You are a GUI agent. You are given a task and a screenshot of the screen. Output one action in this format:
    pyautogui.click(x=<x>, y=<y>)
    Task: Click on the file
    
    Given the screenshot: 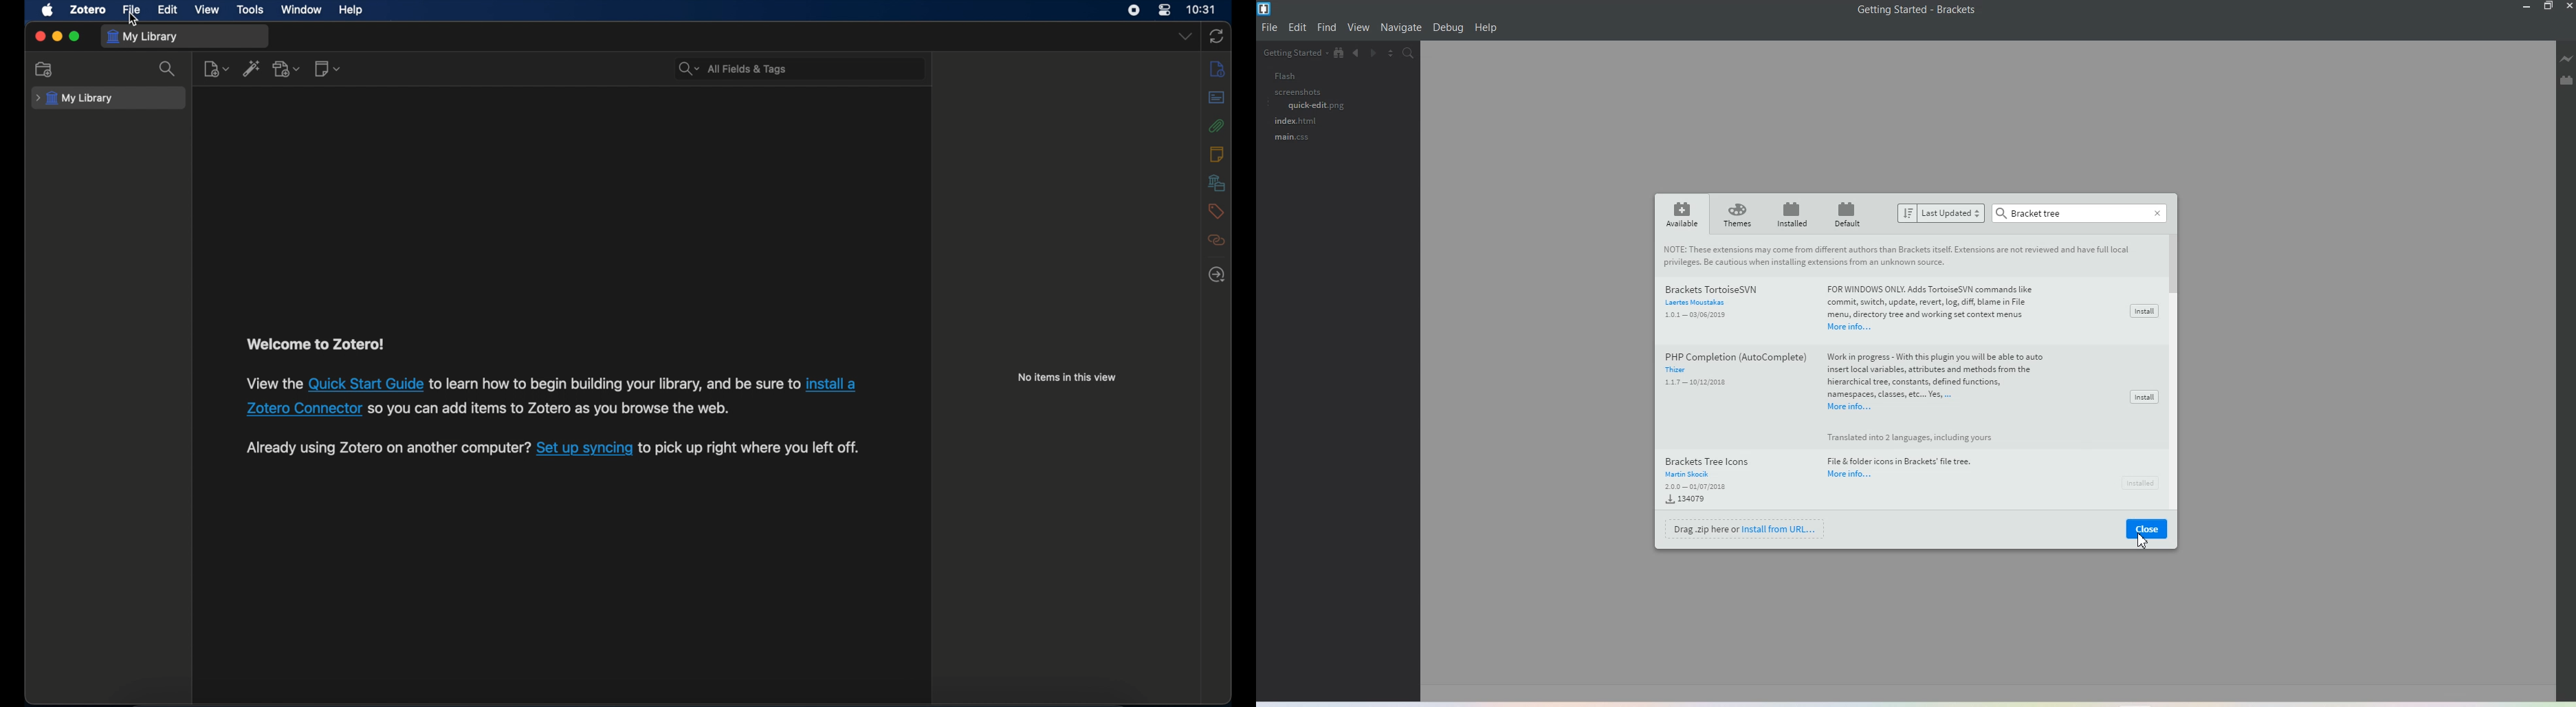 What is the action you would take?
    pyautogui.click(x=131, y=10)
    